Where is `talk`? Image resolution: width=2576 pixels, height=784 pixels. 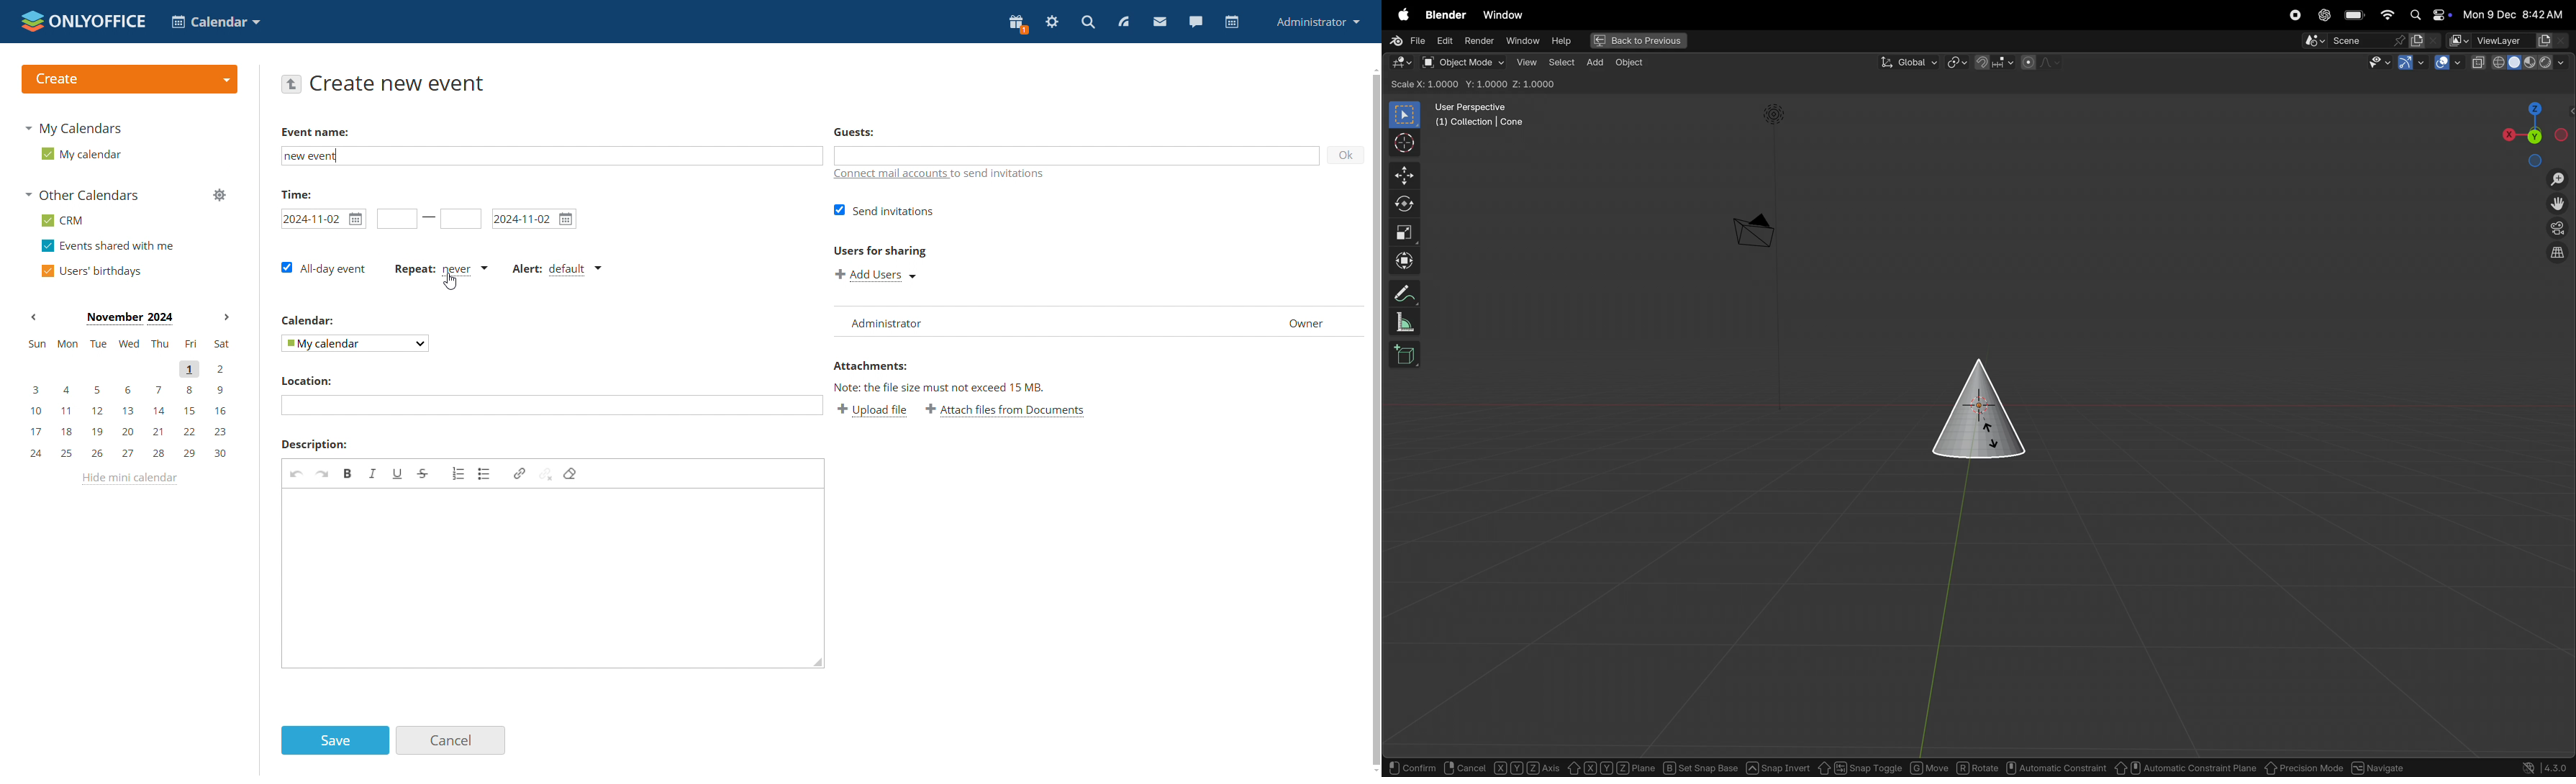 talk is located at coordinates (1196, 23).